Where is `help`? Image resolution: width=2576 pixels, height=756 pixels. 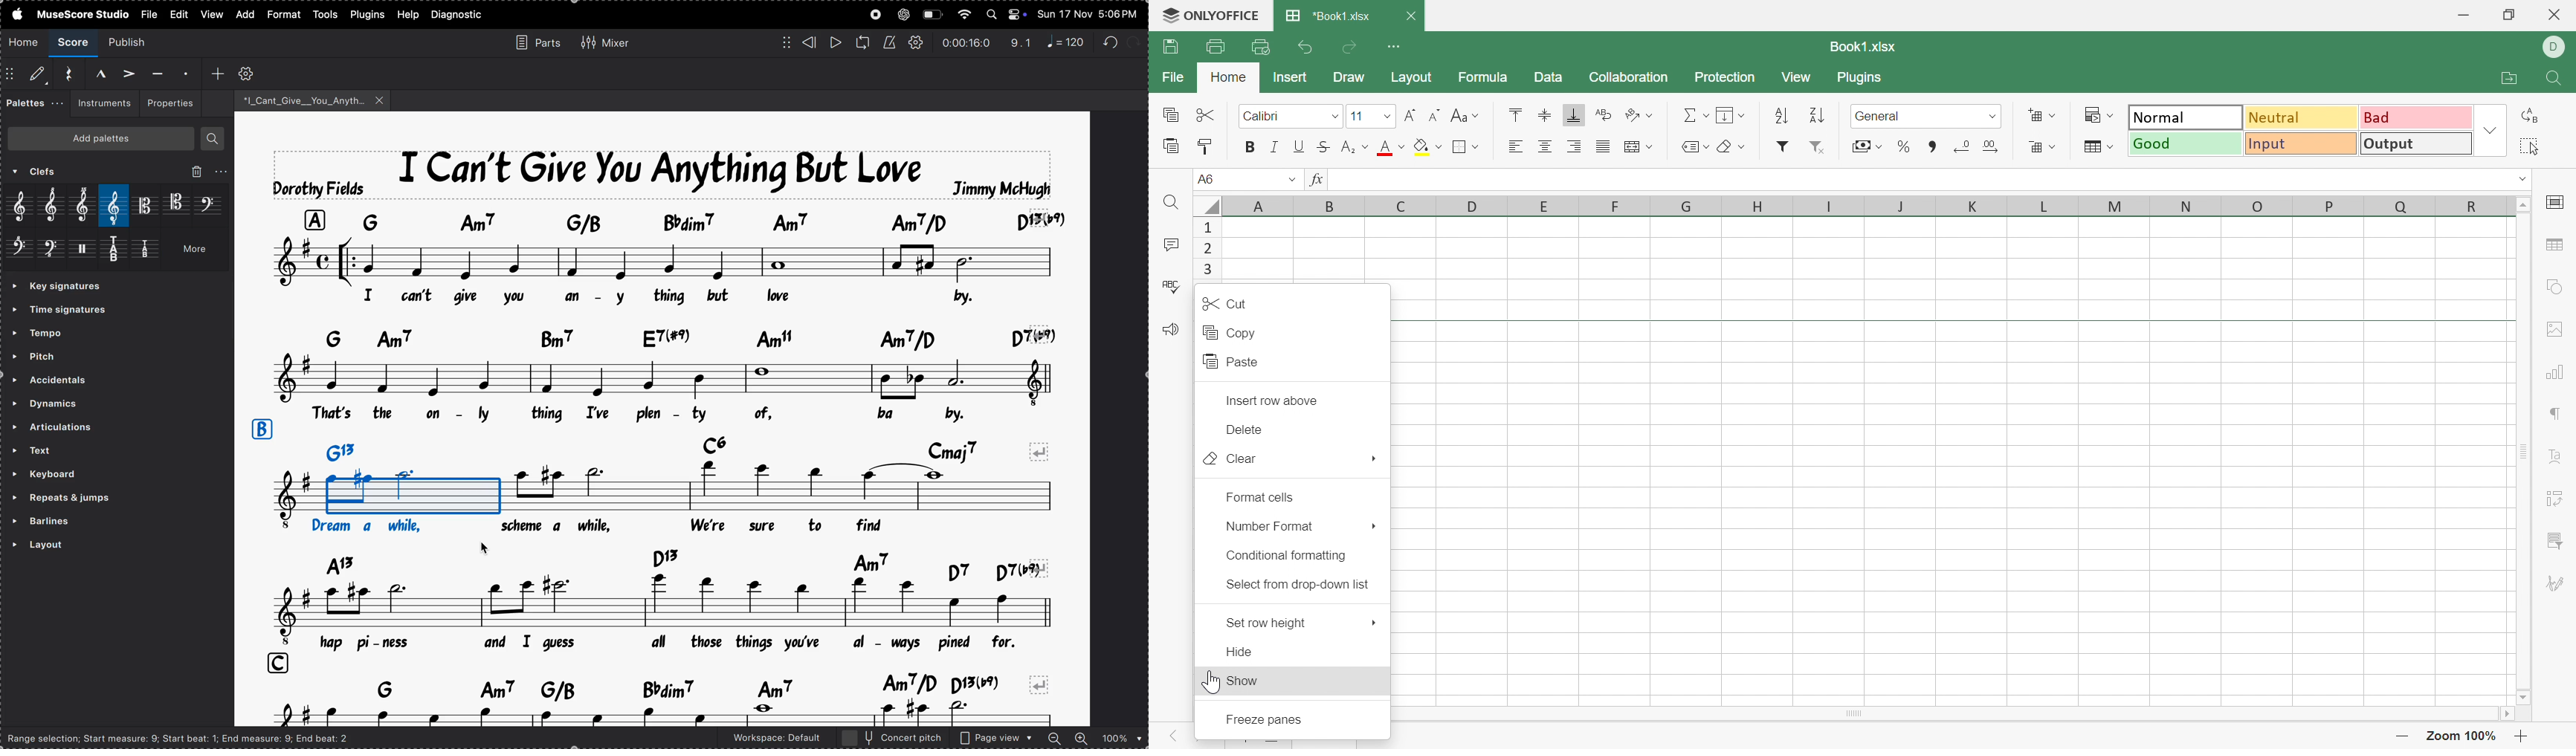
help is located at coordinates (408, 14).